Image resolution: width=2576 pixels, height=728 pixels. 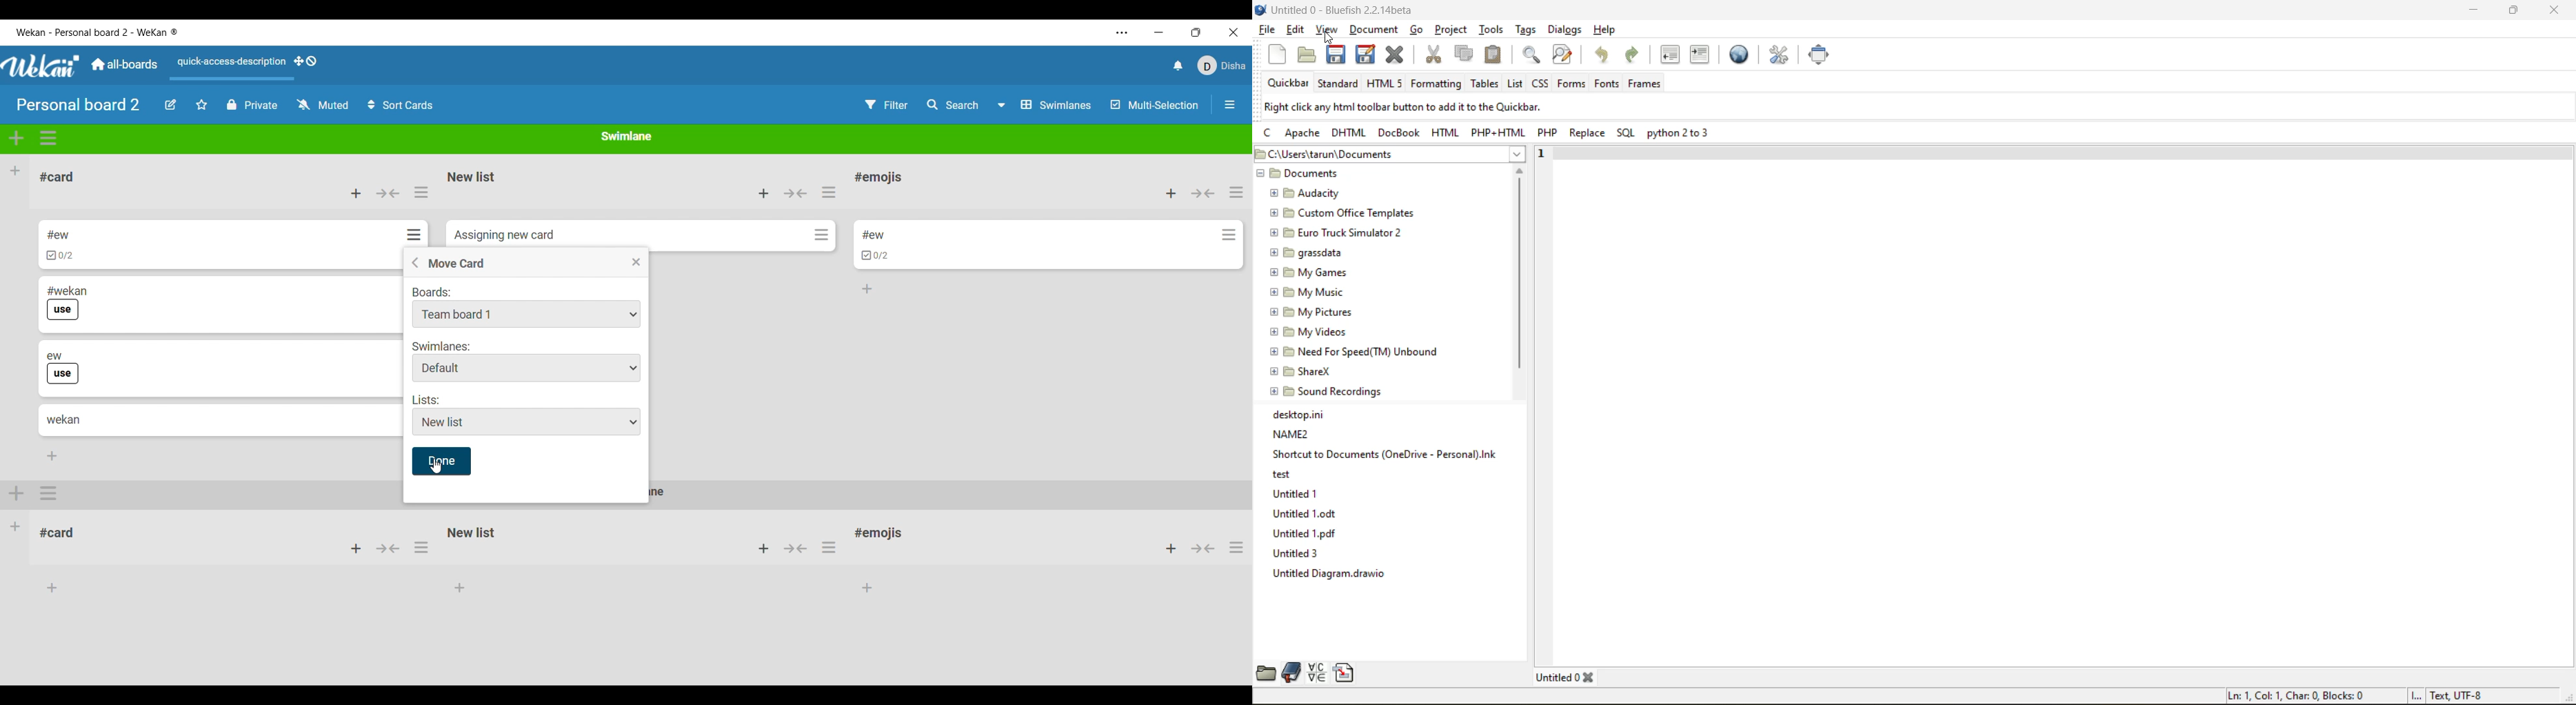 What do you see at coordinates (1409, 108) in the screenshot?
I see `metadata` at bounding box center [1409, 108].